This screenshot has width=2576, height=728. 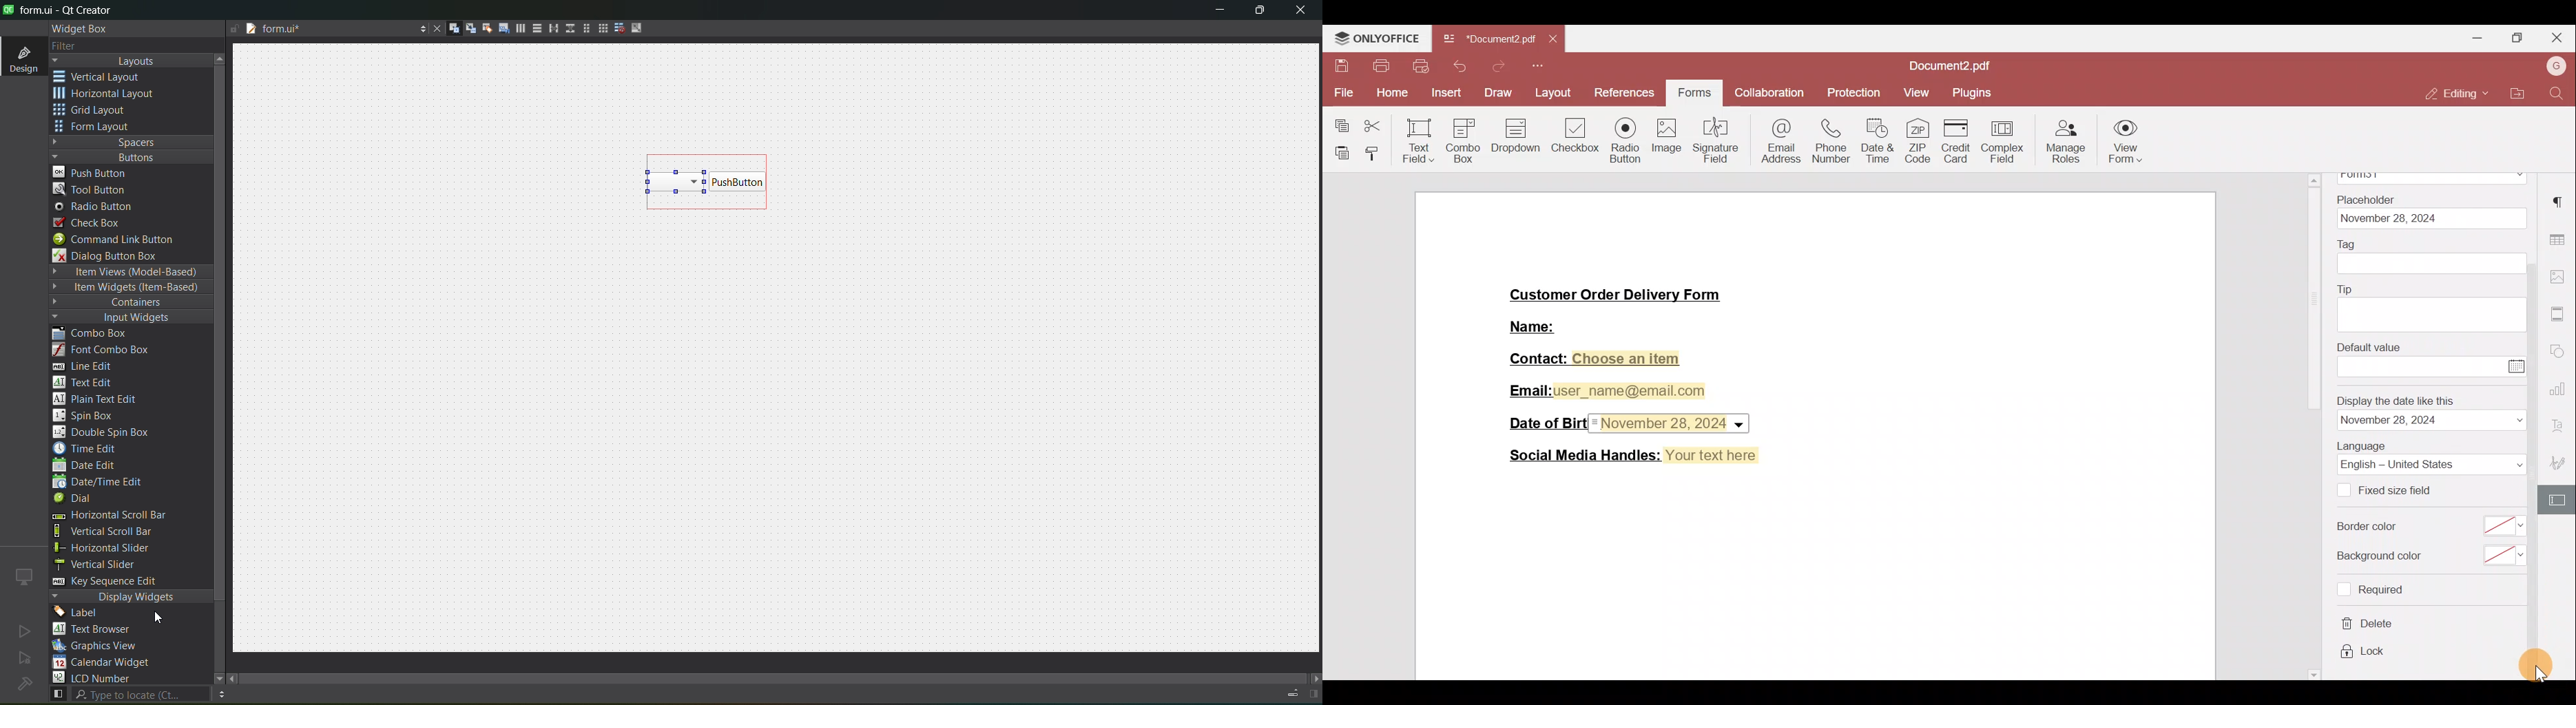 What do you see at coordinates (2518, 94) in the screenshot?
I see `Open file location` at bounding box center [2518, 94].